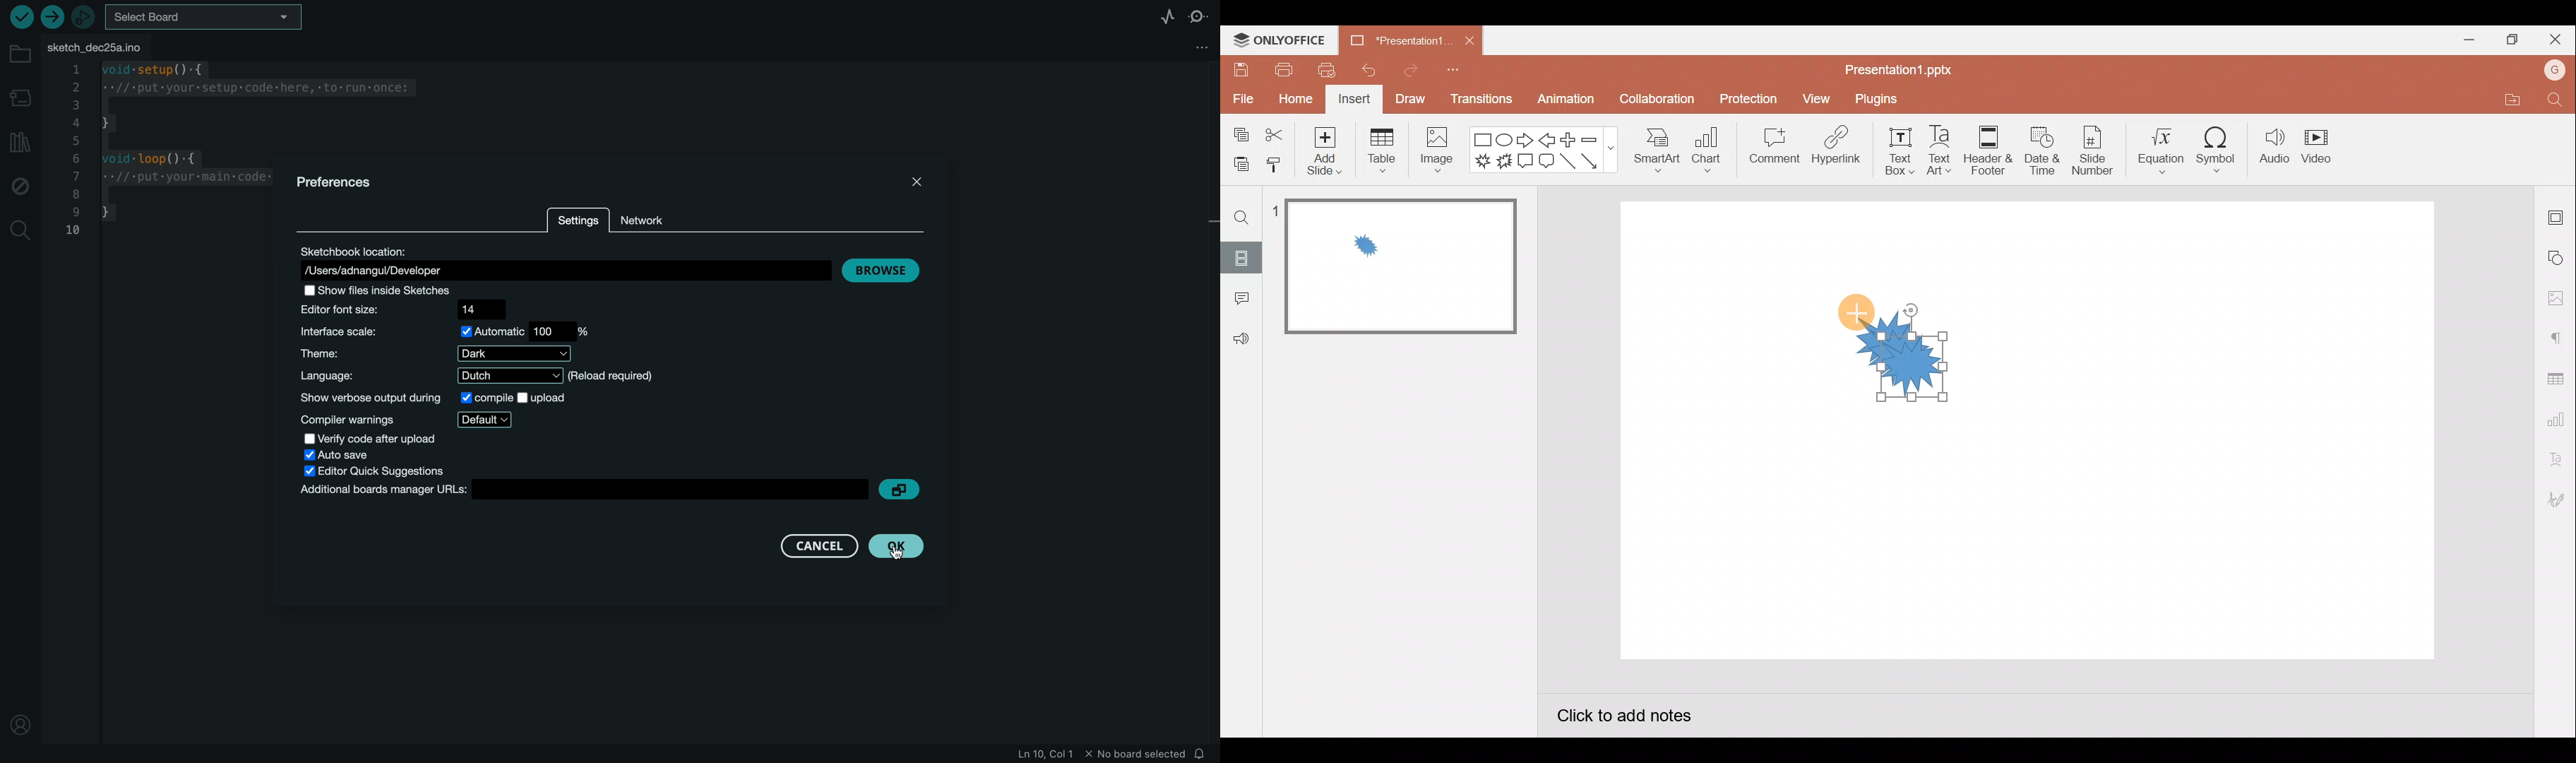 Image resolution: width=2576 pixels, height=784 pixels. Describe the element at coordinates (1563, 102) in the screenshot. I see `Animation` at that location.